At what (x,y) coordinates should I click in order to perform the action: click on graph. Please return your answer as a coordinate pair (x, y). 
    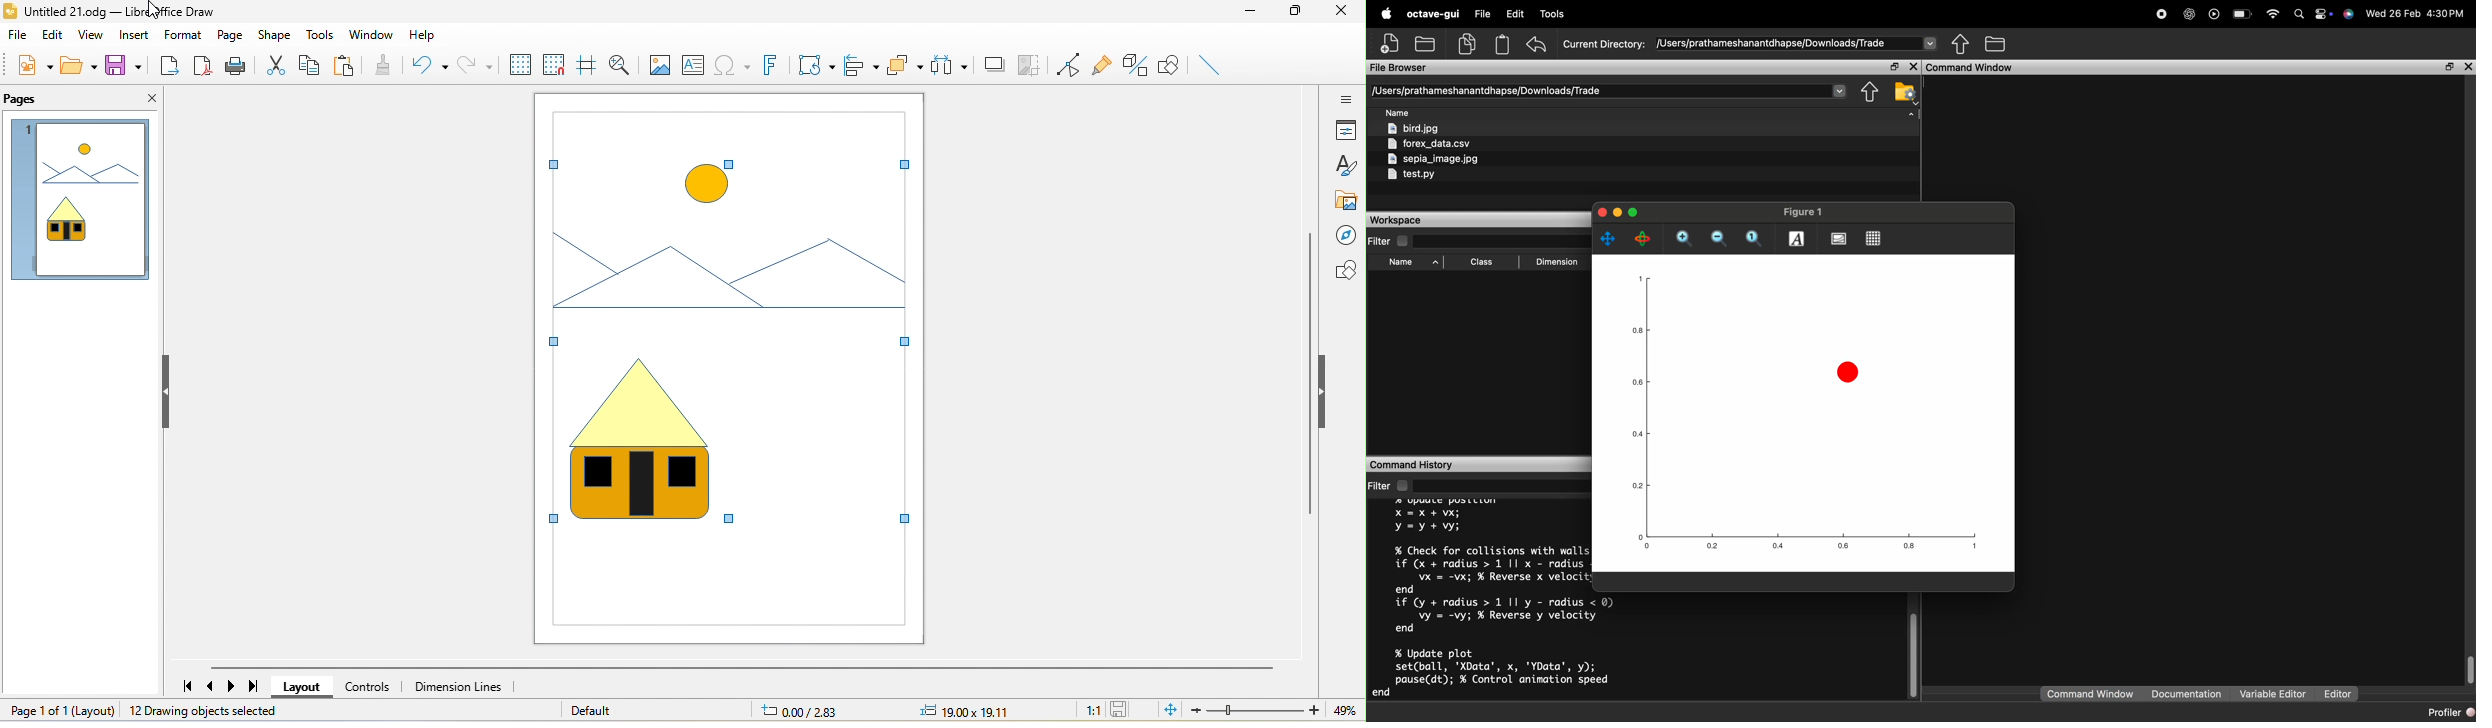
    Looking at the image, I should click on (1803, 416).